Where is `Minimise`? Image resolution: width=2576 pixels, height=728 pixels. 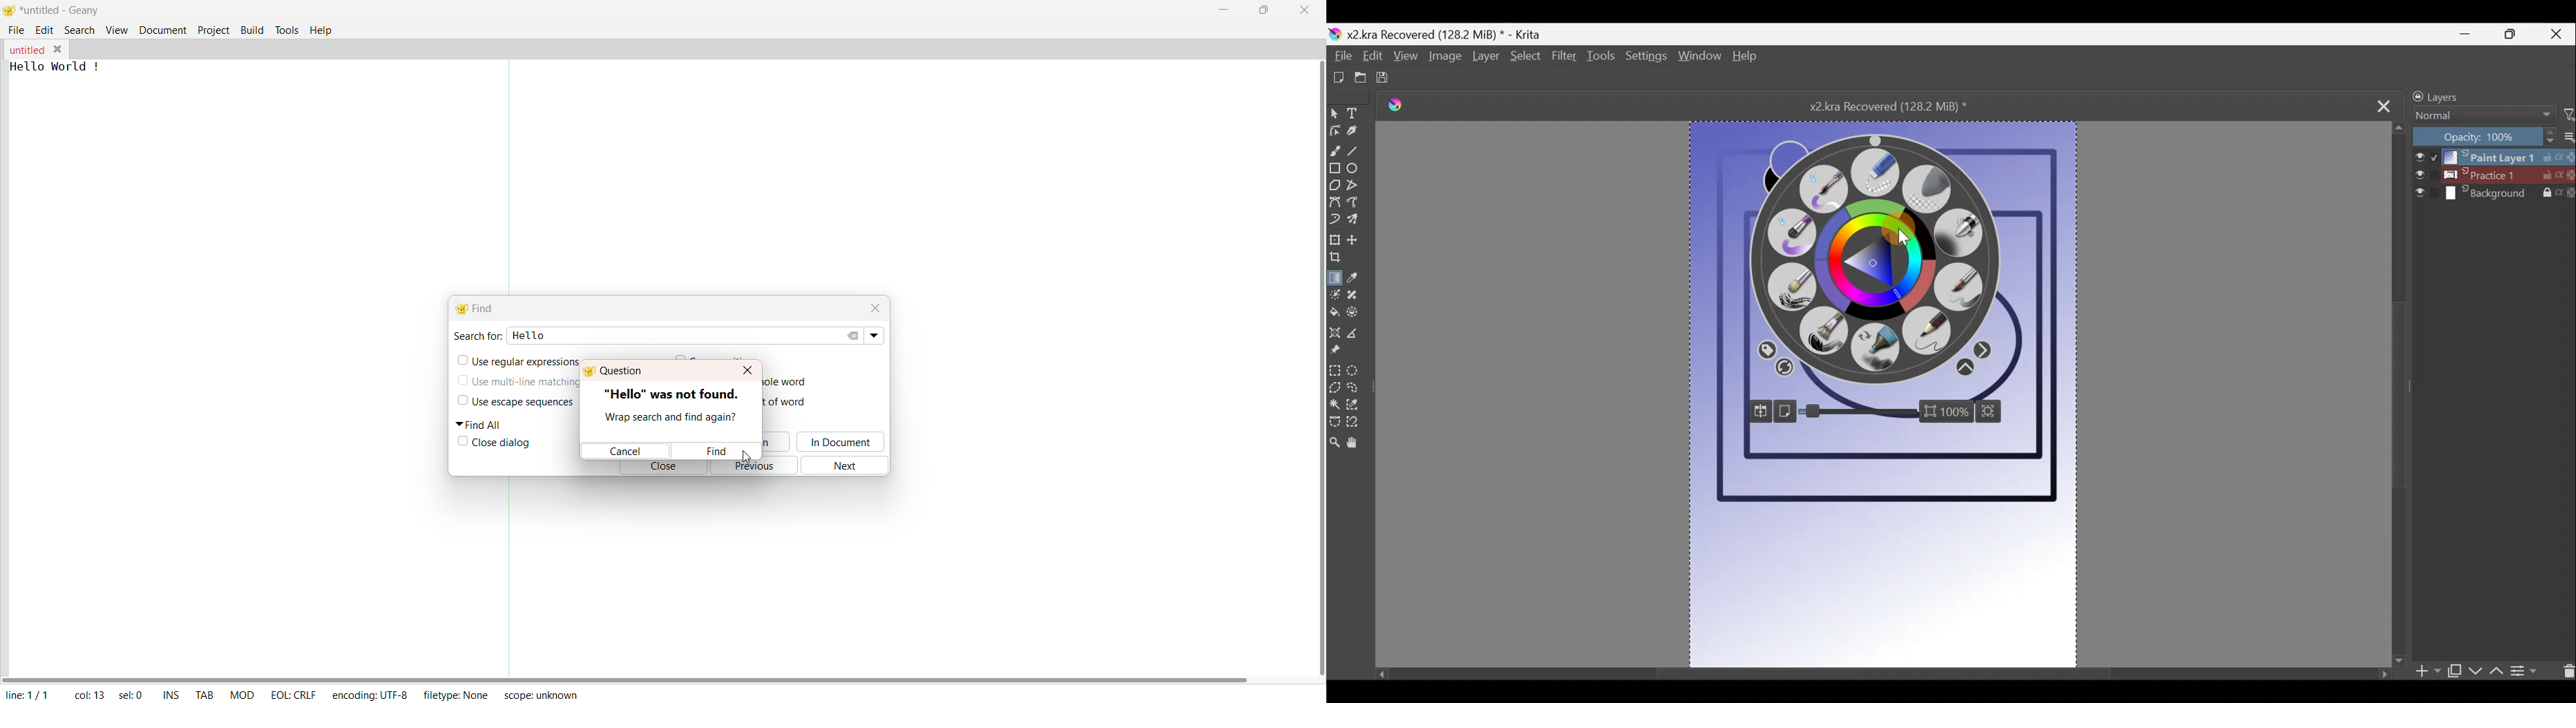
Minimise is located at coordinates (2472, 34).